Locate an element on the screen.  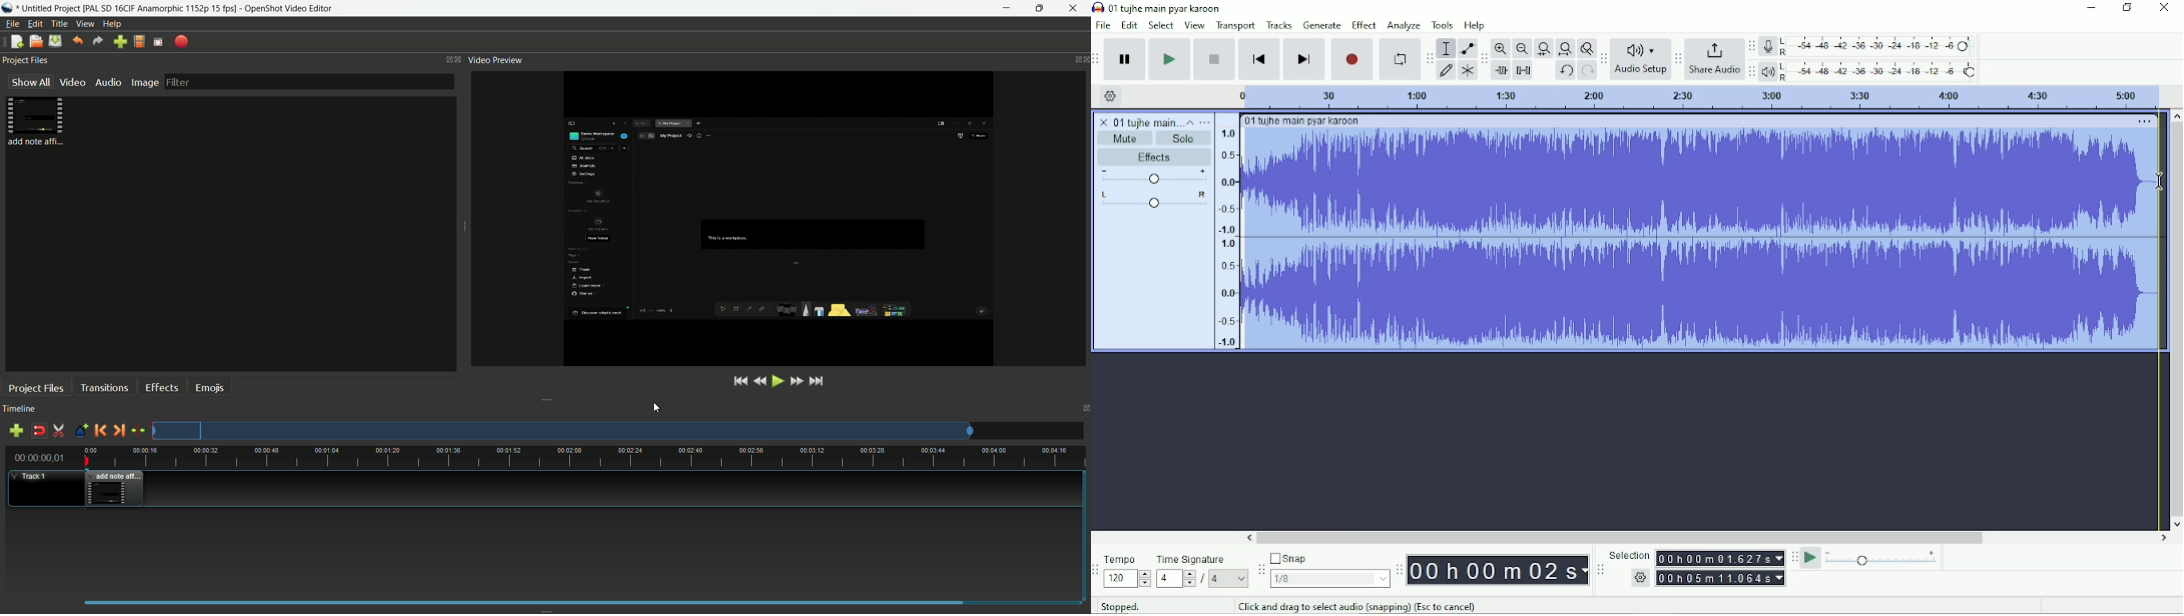
save file is located at coordinates (55, 42).